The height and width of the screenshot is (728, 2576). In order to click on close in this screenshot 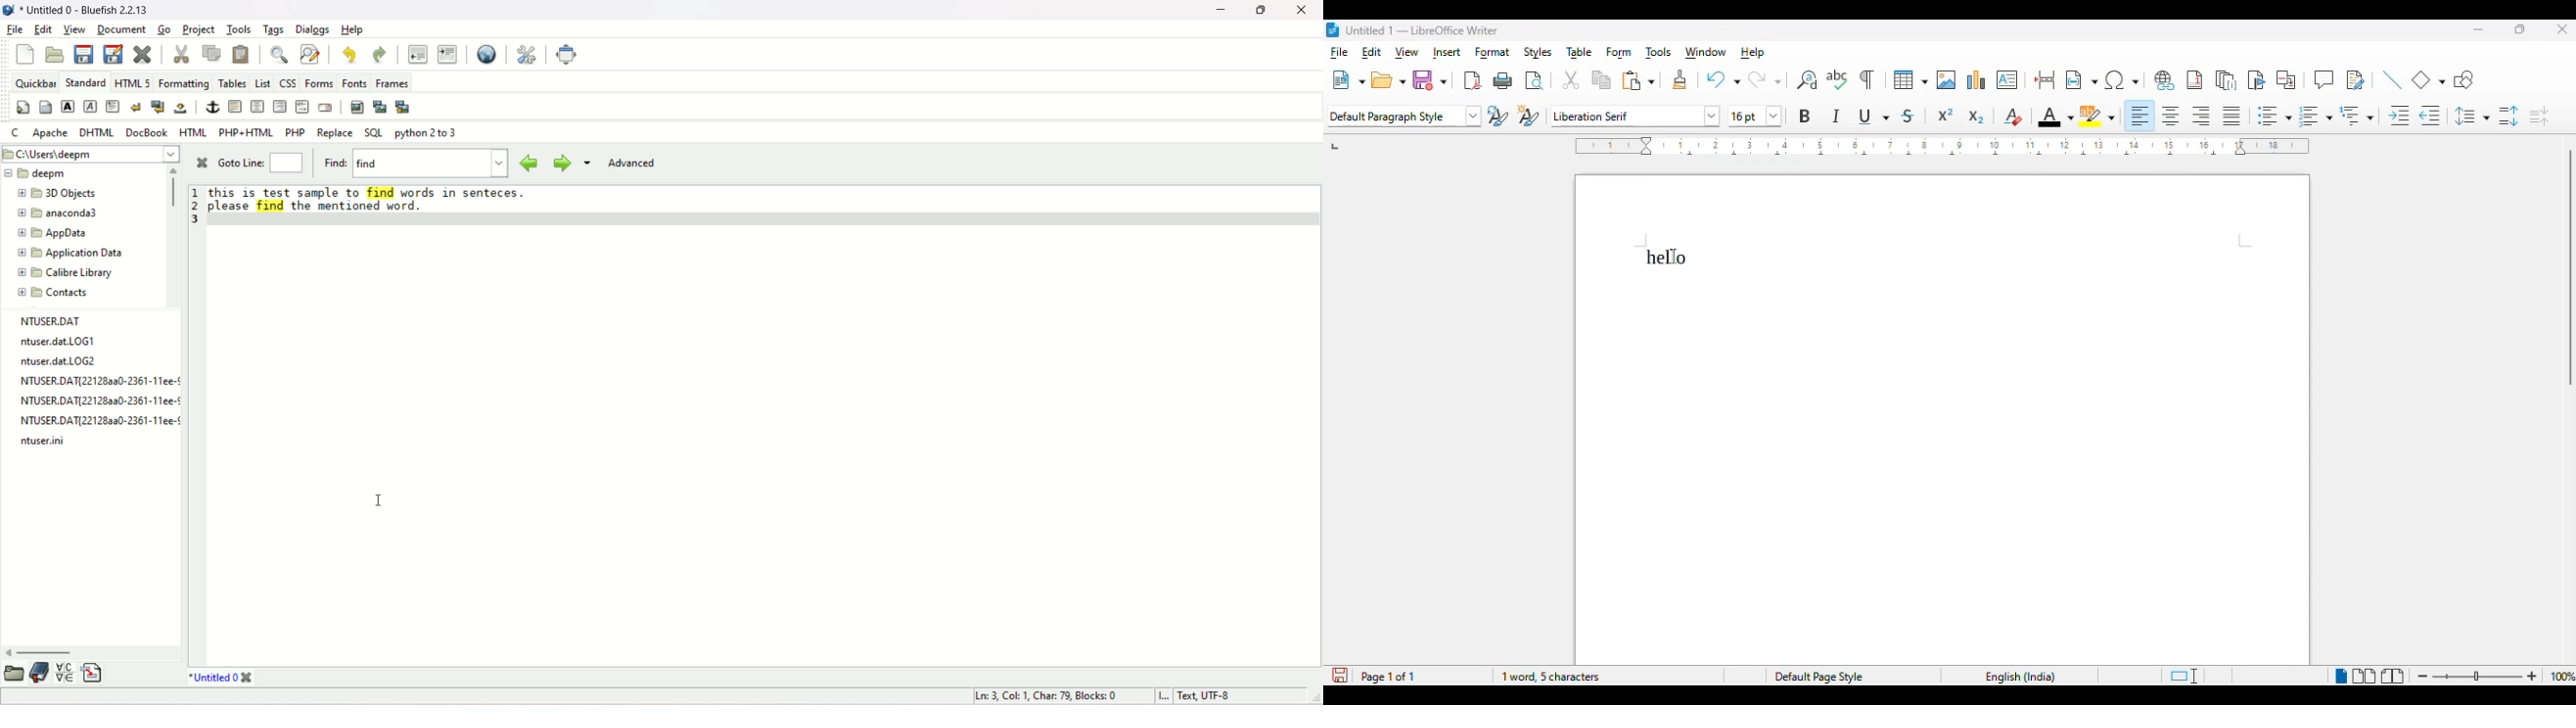, I will do `click(2562, 30)`.